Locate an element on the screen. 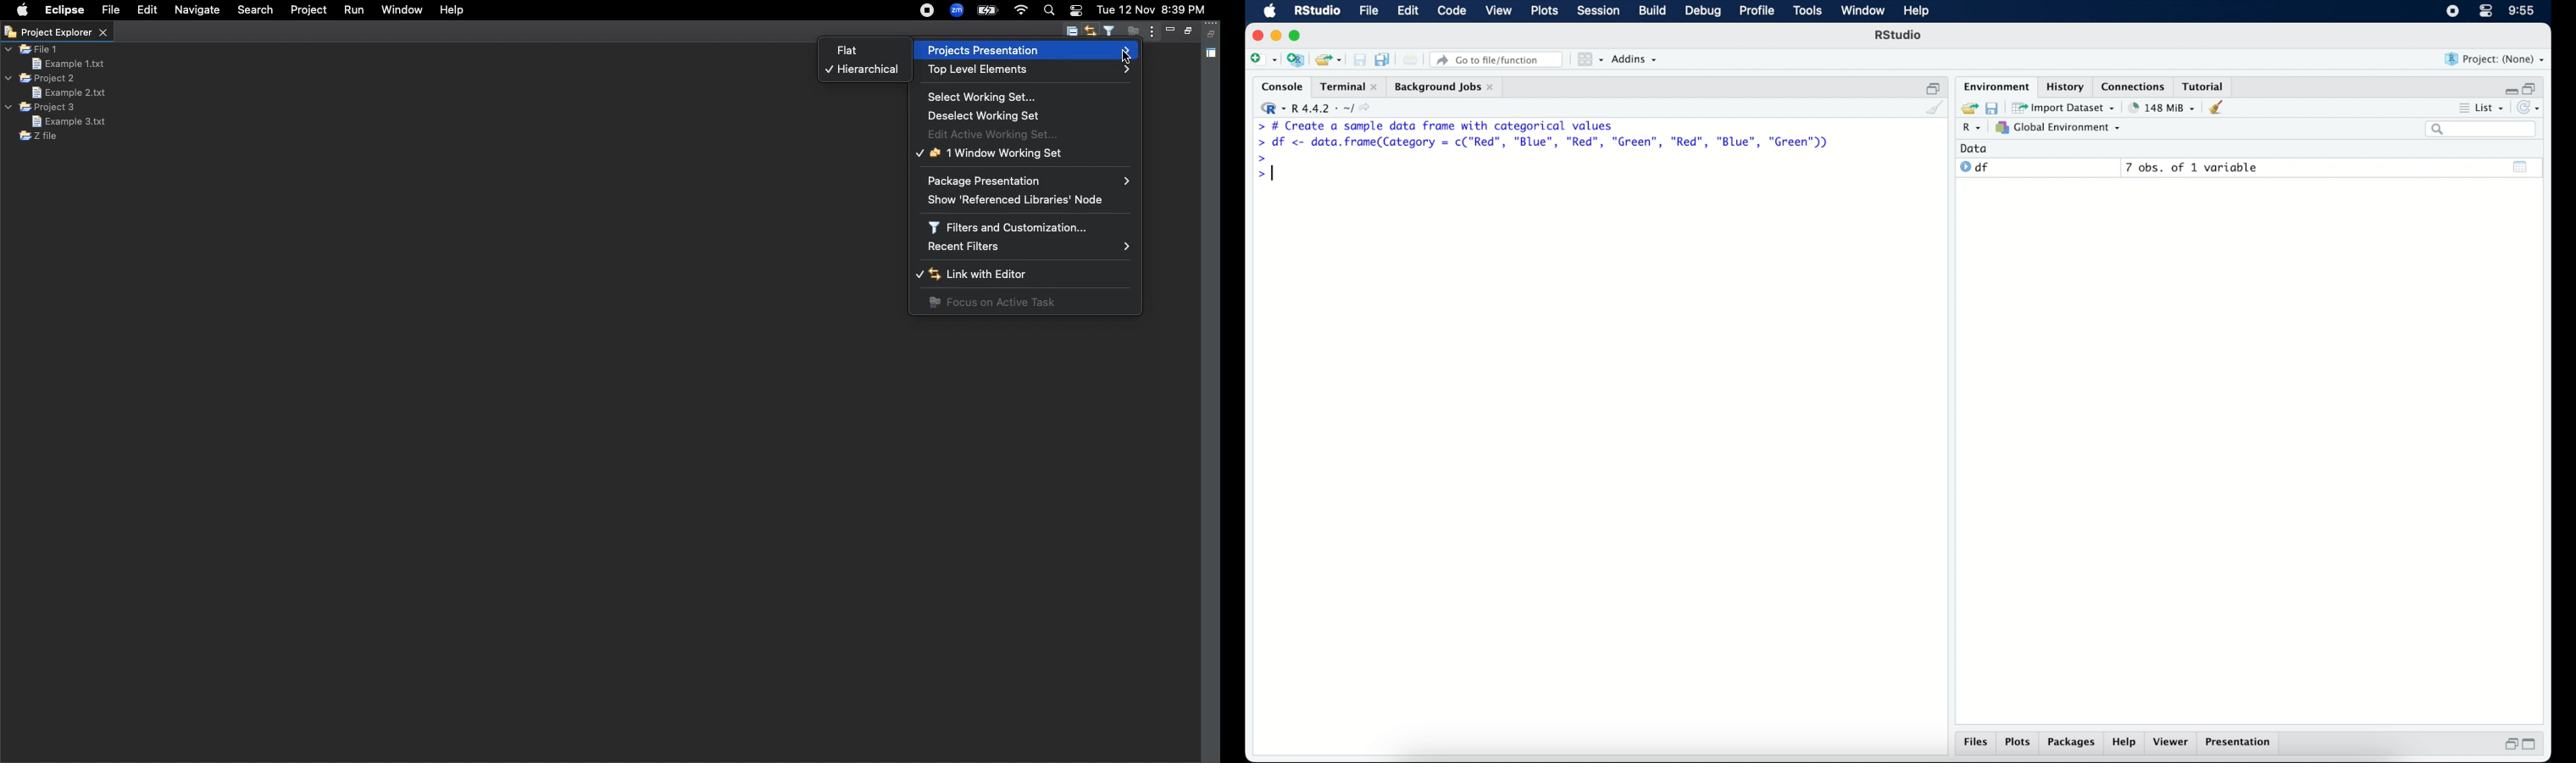 The width and height of the screenshot is (2576, 784). session is located at coordinates (1599, 11).